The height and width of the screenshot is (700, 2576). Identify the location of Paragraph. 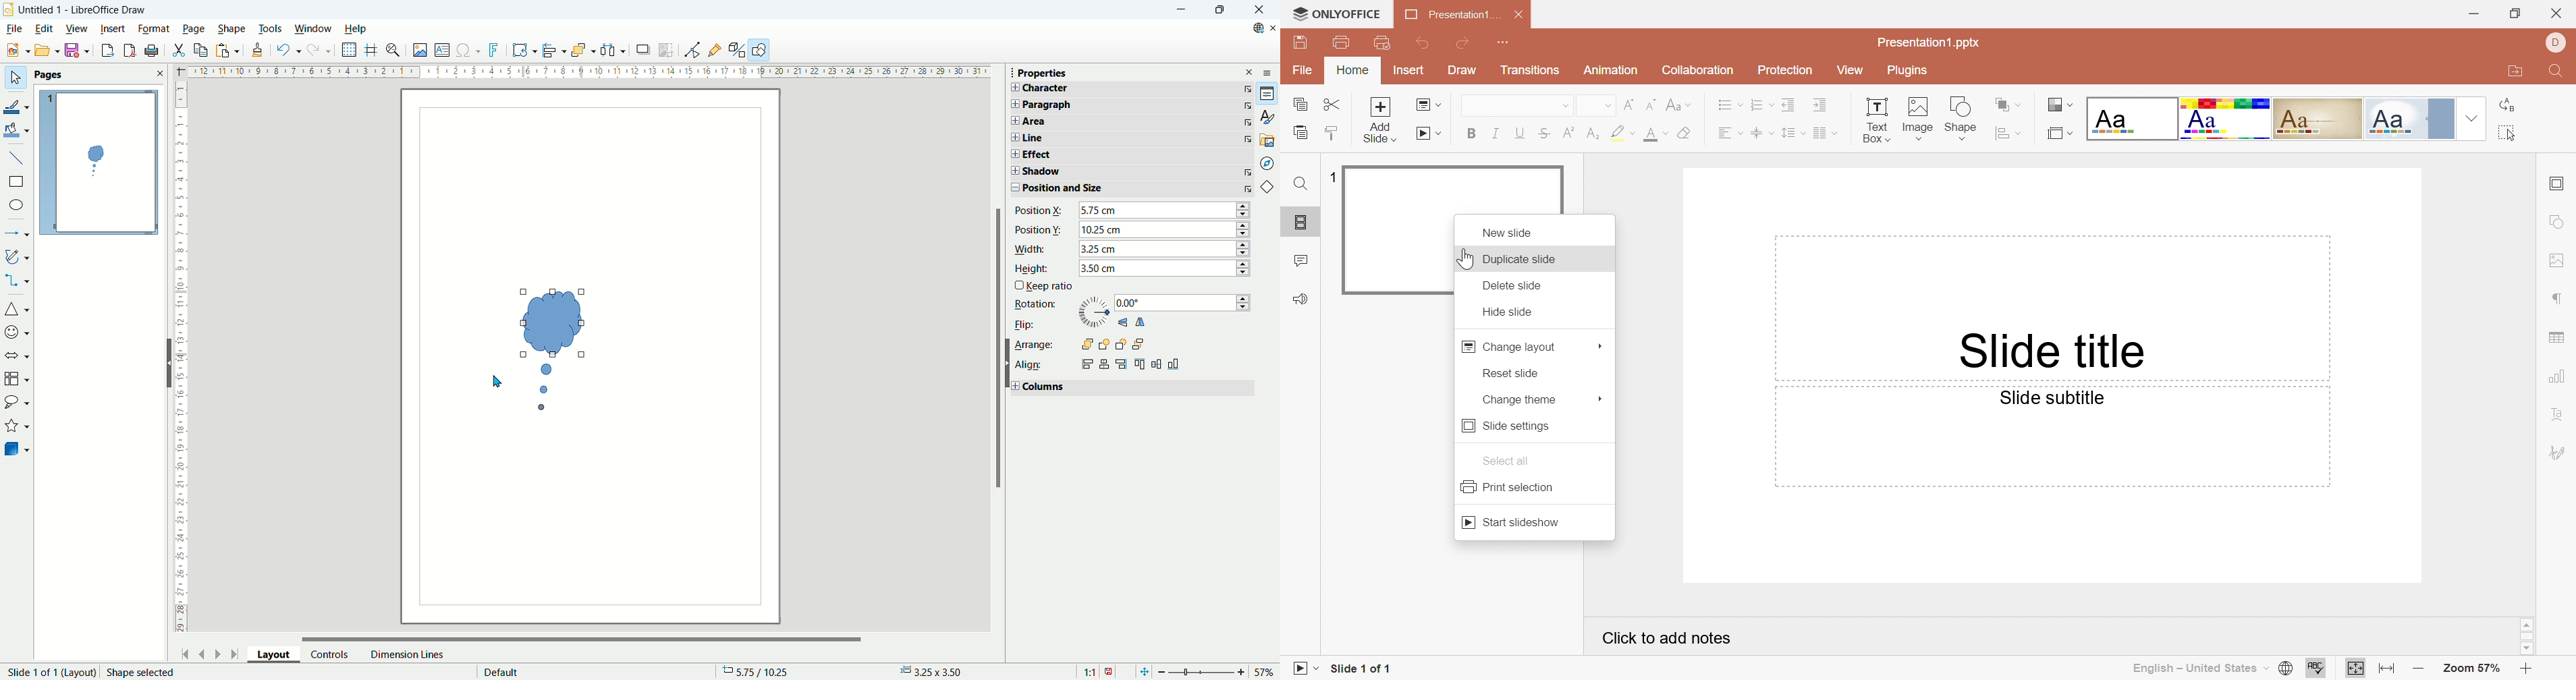
(1083, 105).